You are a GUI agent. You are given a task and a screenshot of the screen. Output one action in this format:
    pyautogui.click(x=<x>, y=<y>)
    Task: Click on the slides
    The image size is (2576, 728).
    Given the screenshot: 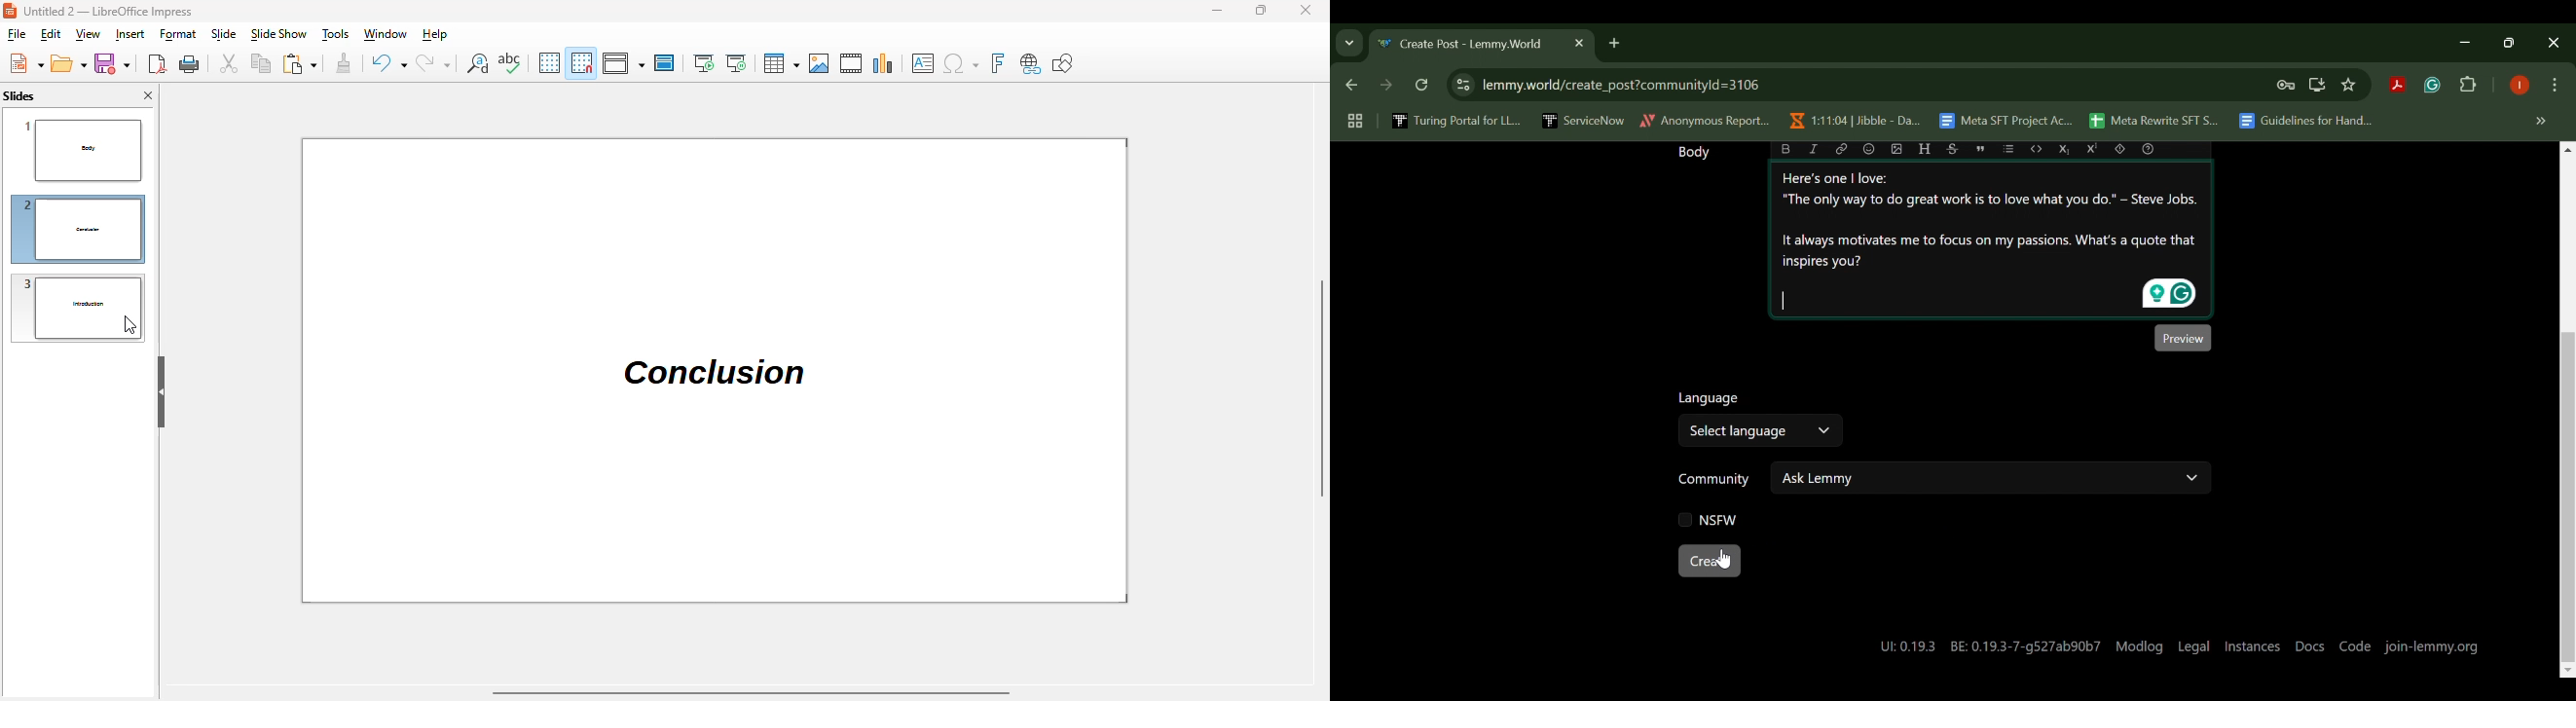 What is the action you would take?
    pyautogui.click(x=18, y=96)
    